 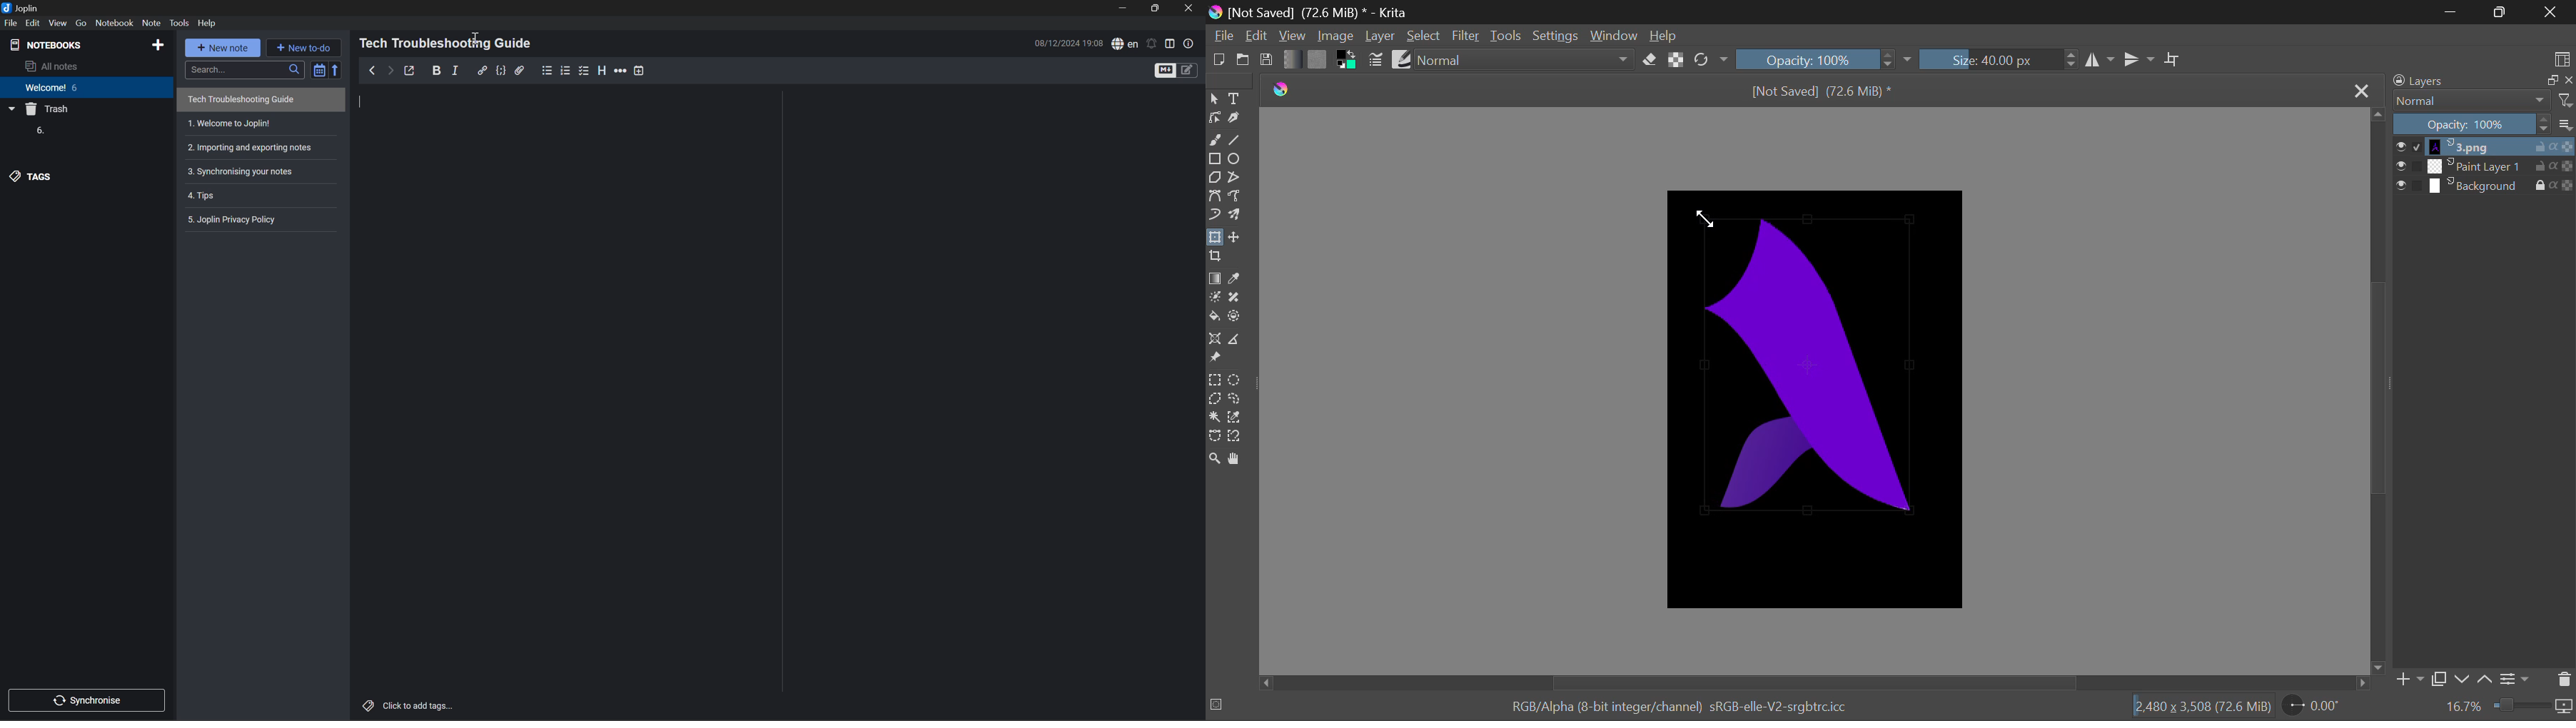 I want to click on Layers Docker Tab, so click(x=2425, y=81).